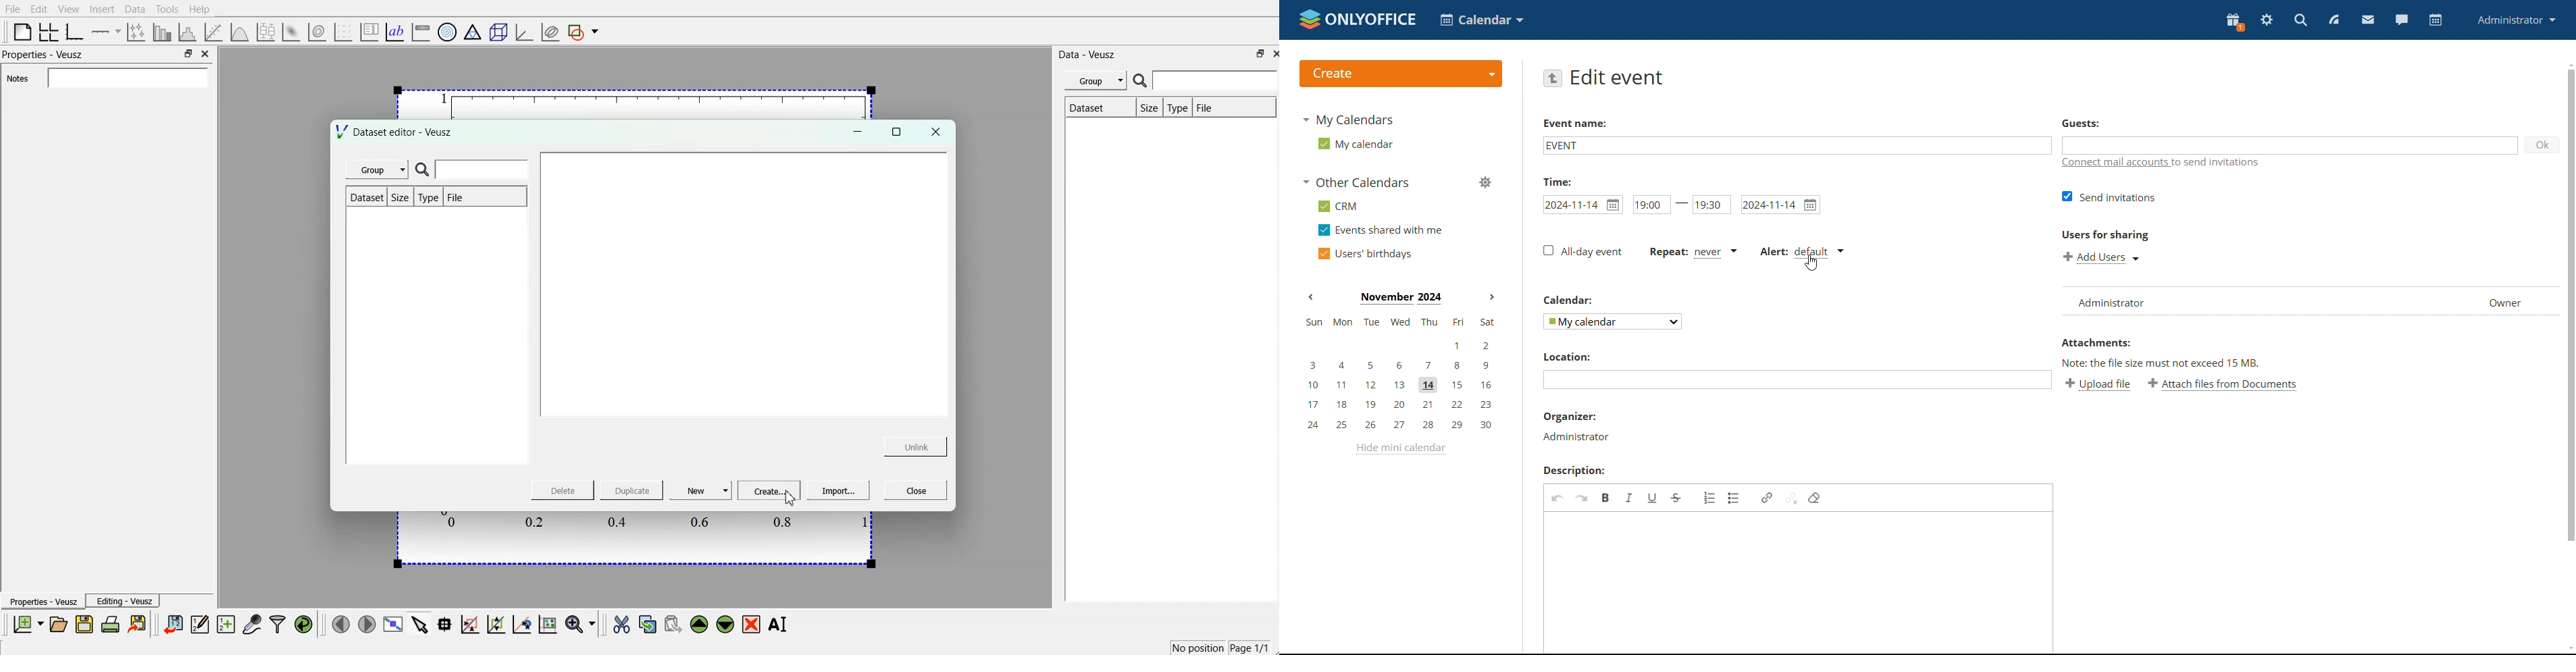 This screenshot has width=2576, height=672. What do you see at coordinates (839, 491) in the screenshot?
I see `Import...` at bounding box center [839, 491].